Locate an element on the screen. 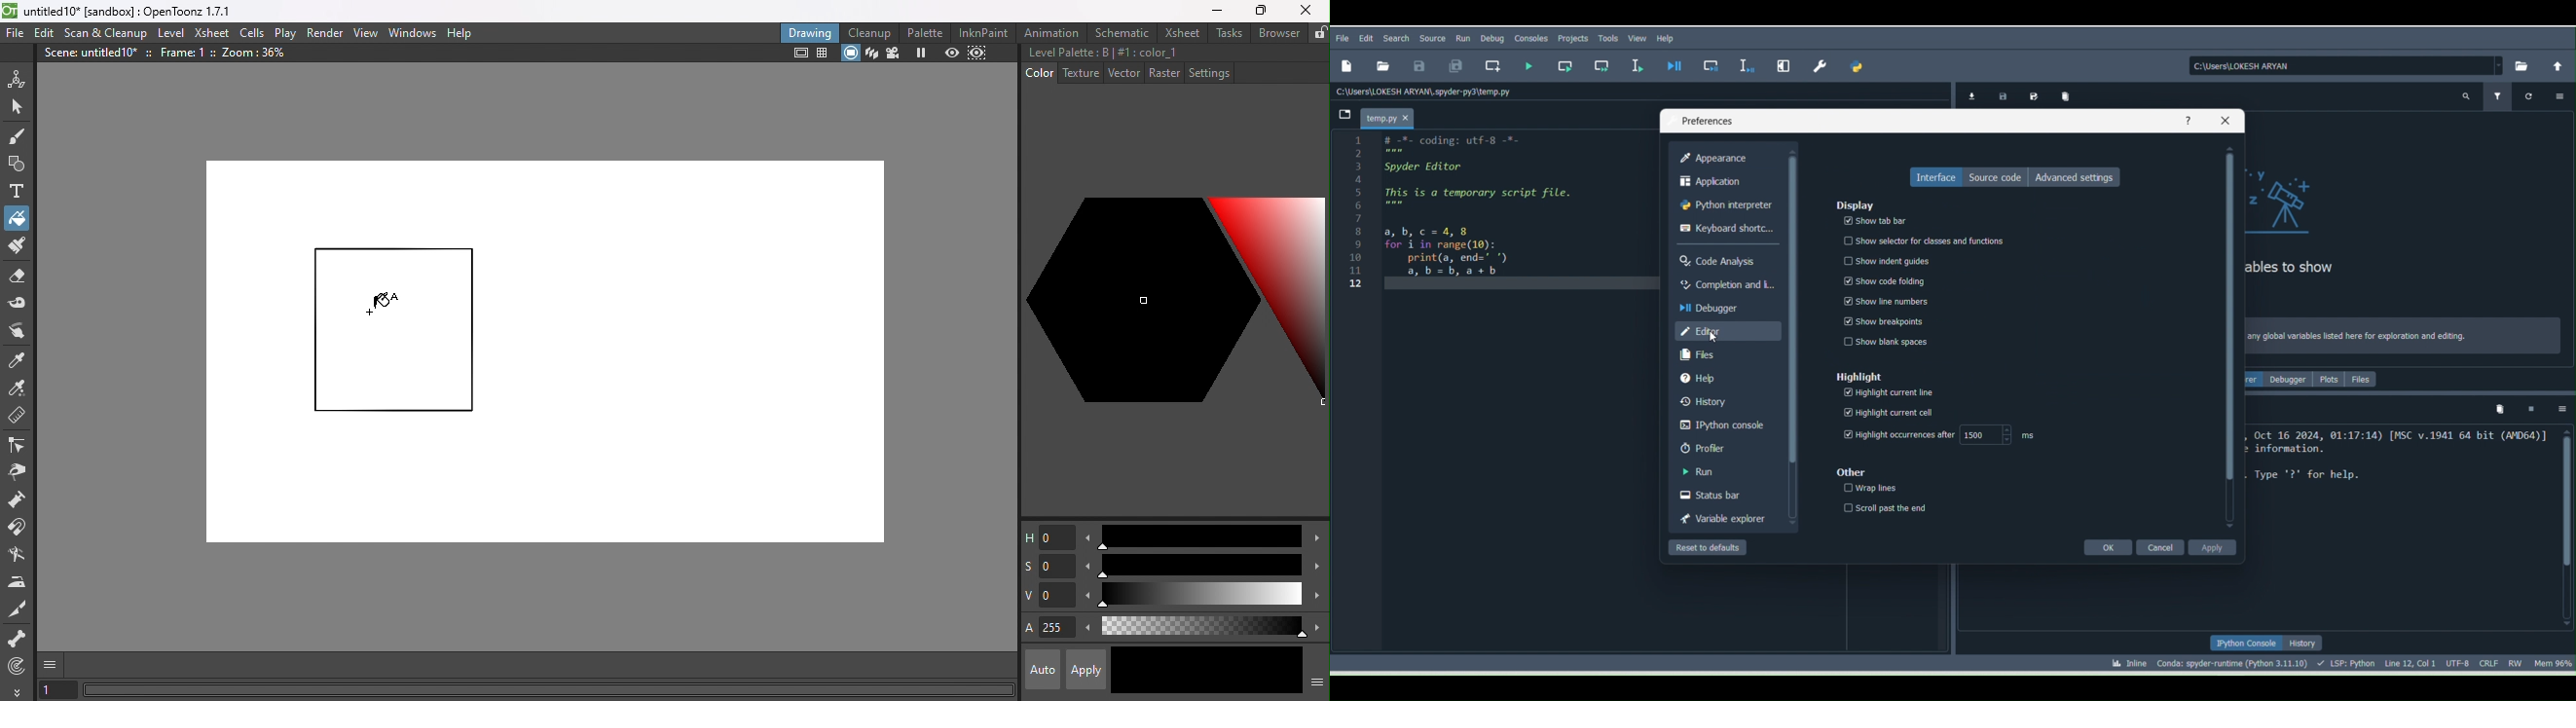  View is located at coordinates (1638, 38).